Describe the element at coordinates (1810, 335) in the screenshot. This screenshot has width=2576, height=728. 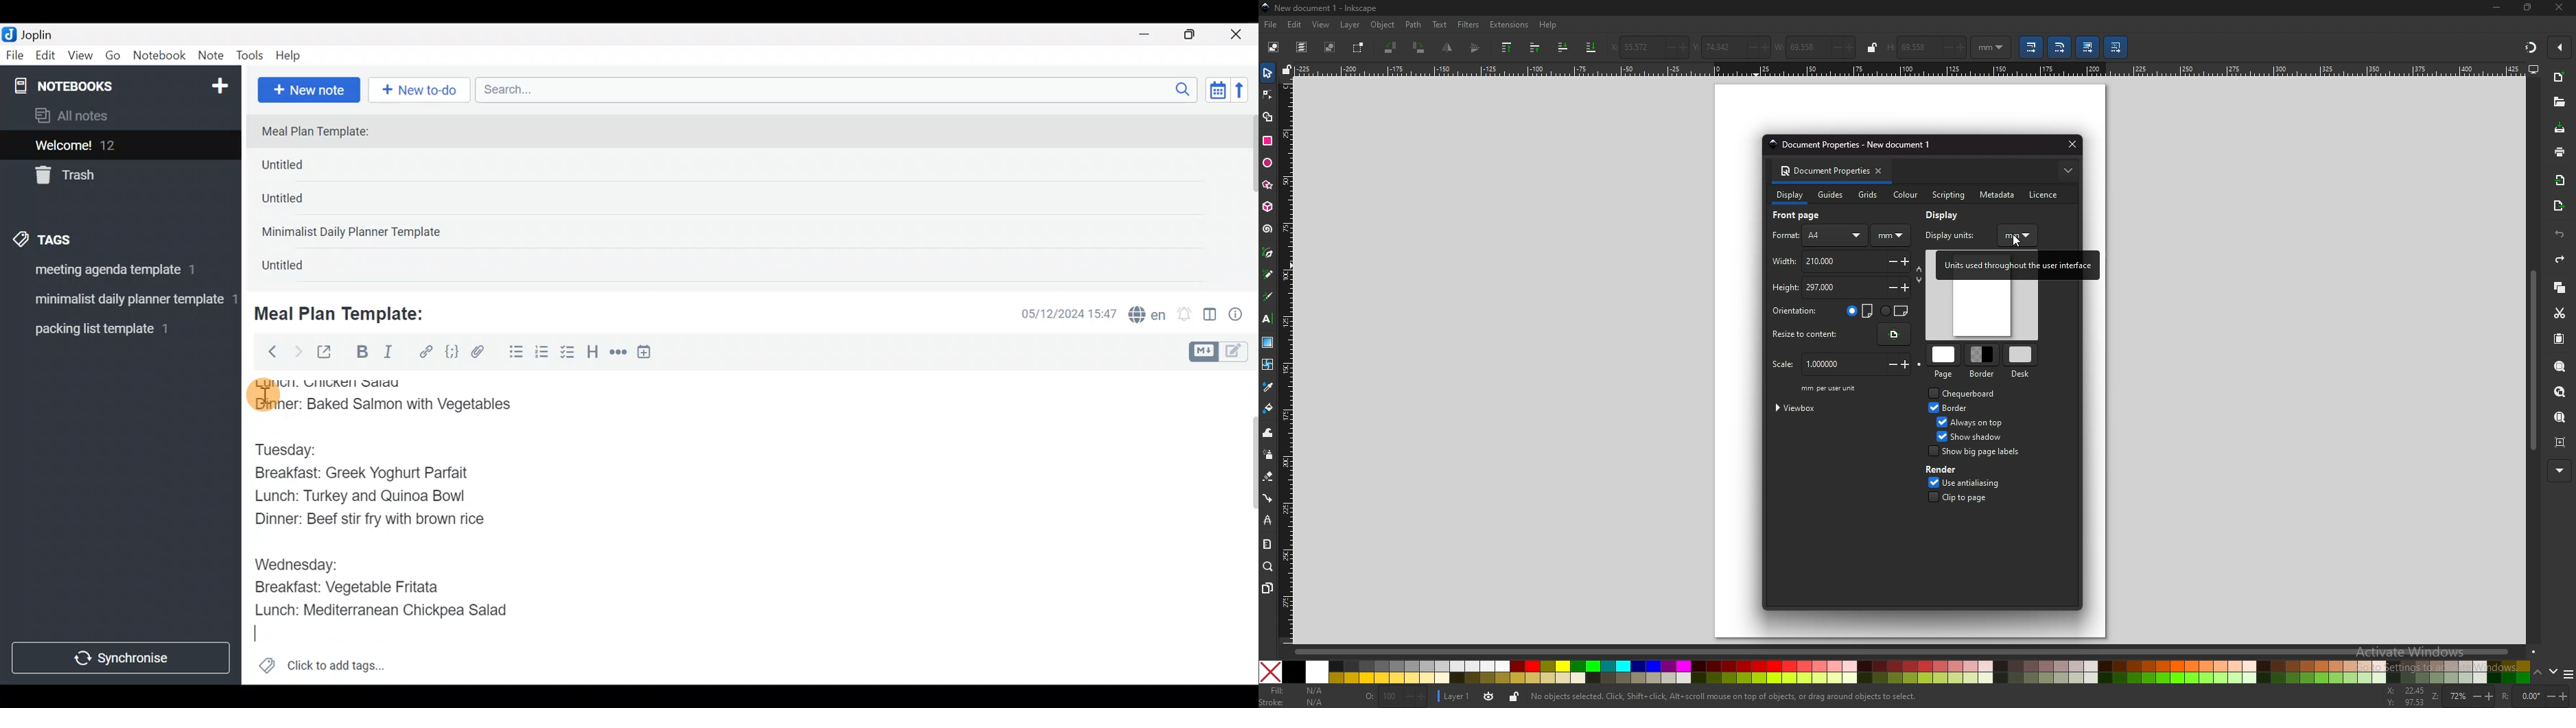
I see `resize to content` at that location.